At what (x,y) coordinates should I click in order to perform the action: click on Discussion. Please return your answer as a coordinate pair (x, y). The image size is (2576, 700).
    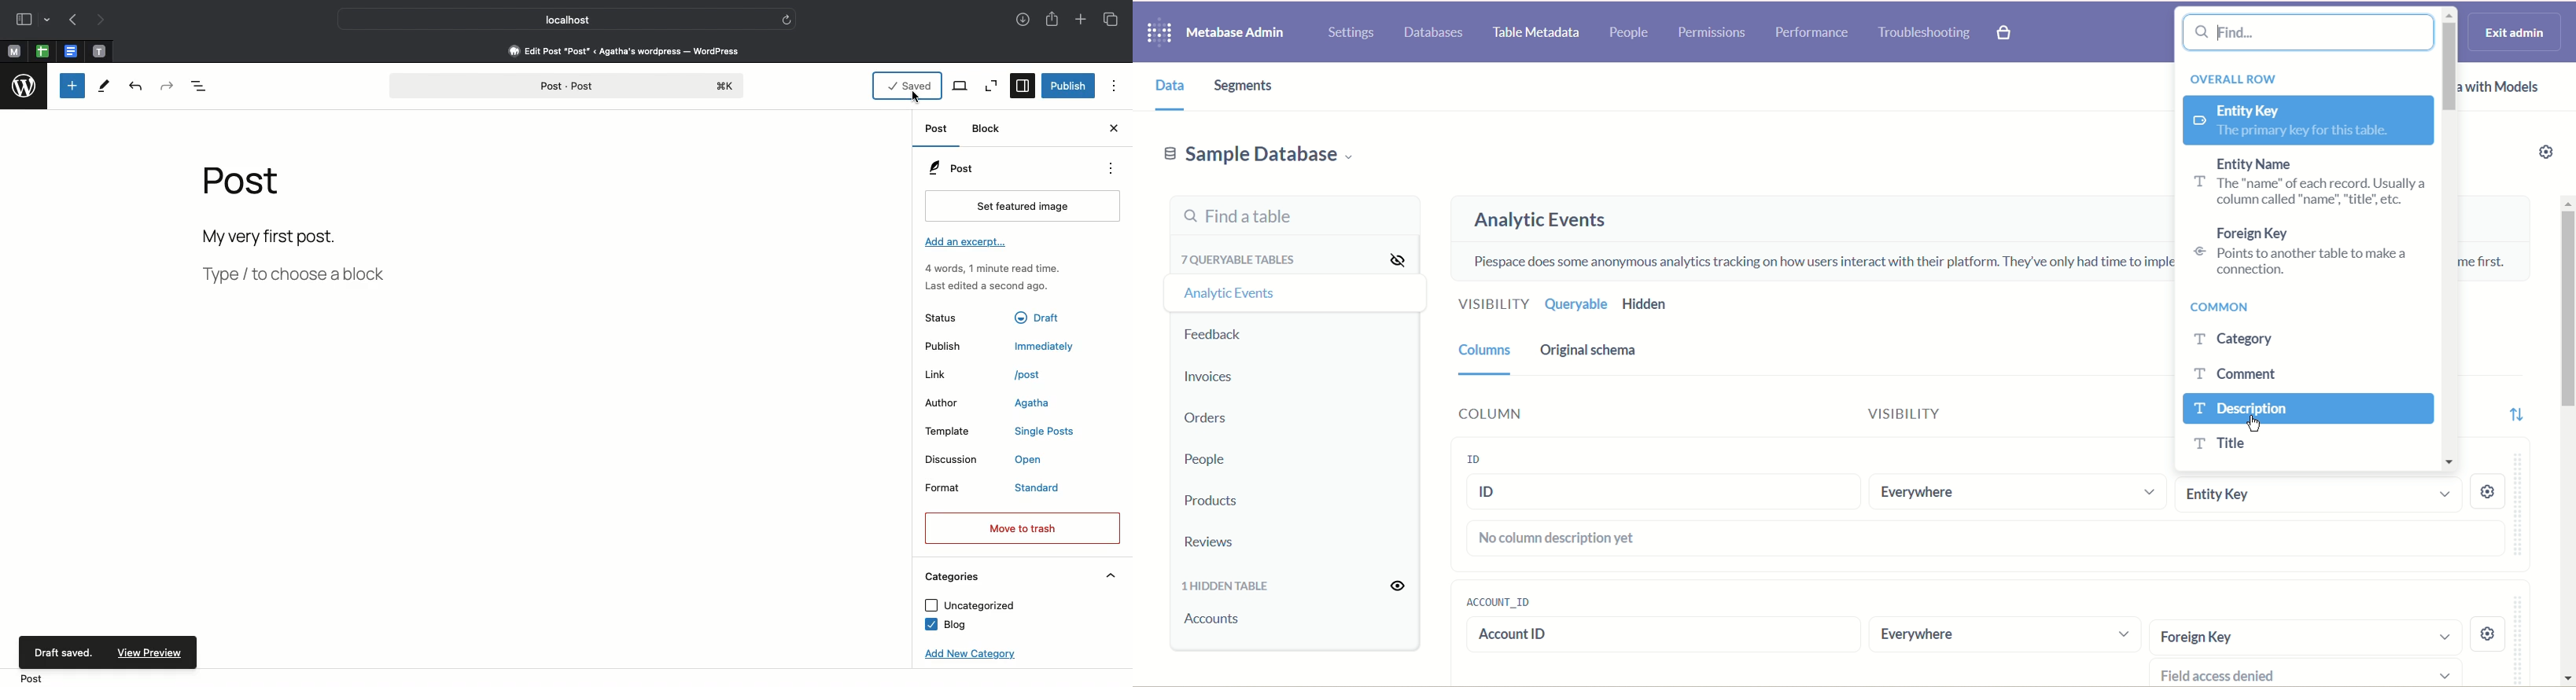
    Looking at the image, I should click on (953, 460).